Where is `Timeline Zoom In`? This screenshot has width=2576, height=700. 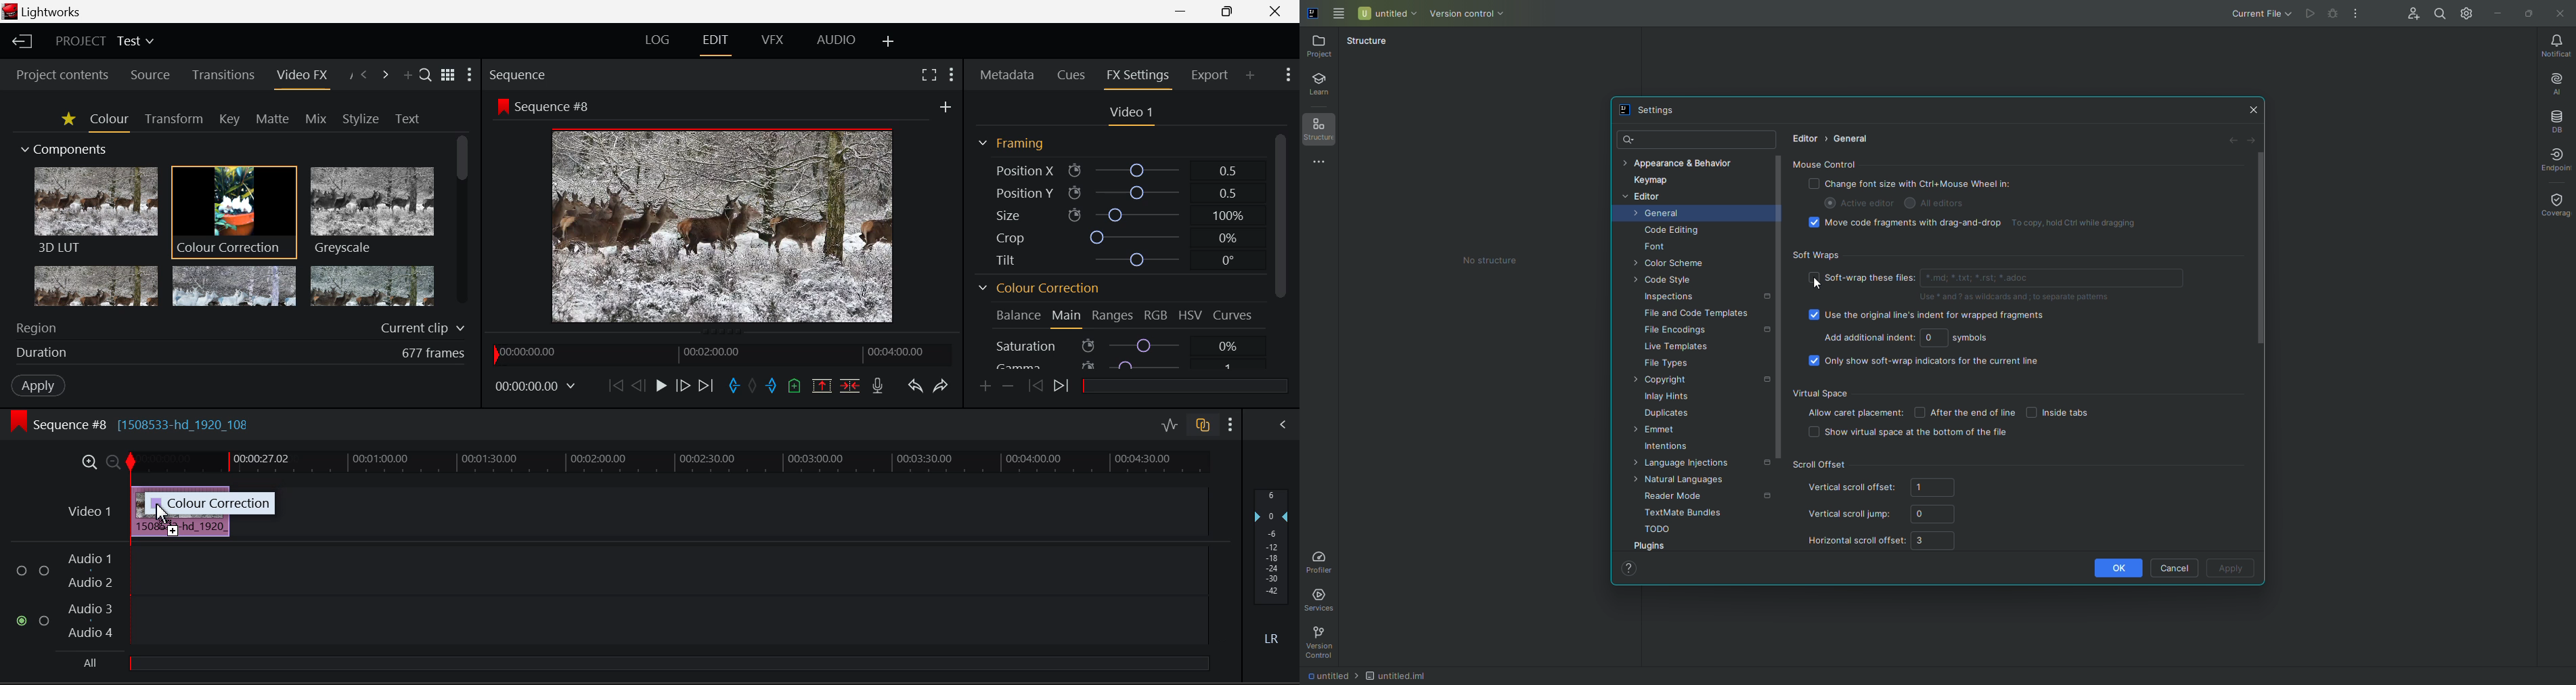 Timeline Zoom In is located at coordinates (89, 464).